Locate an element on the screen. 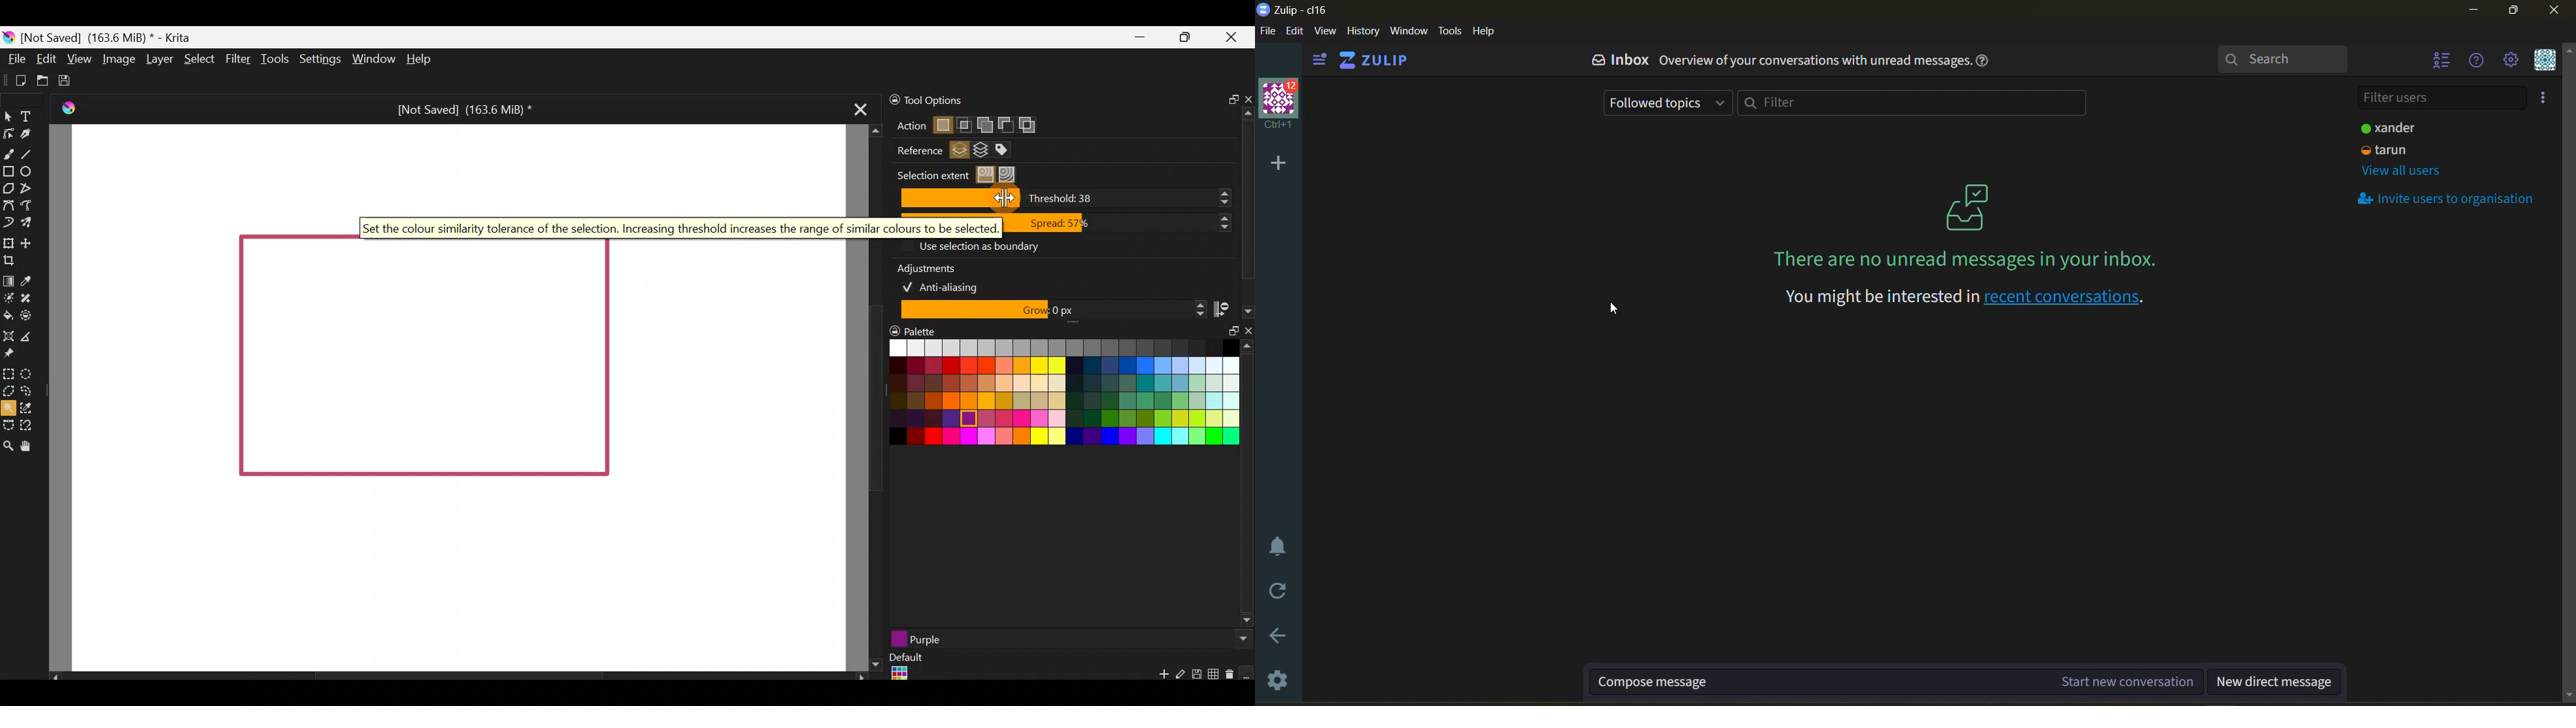  Close docker is located at coordinates (1246, 95).